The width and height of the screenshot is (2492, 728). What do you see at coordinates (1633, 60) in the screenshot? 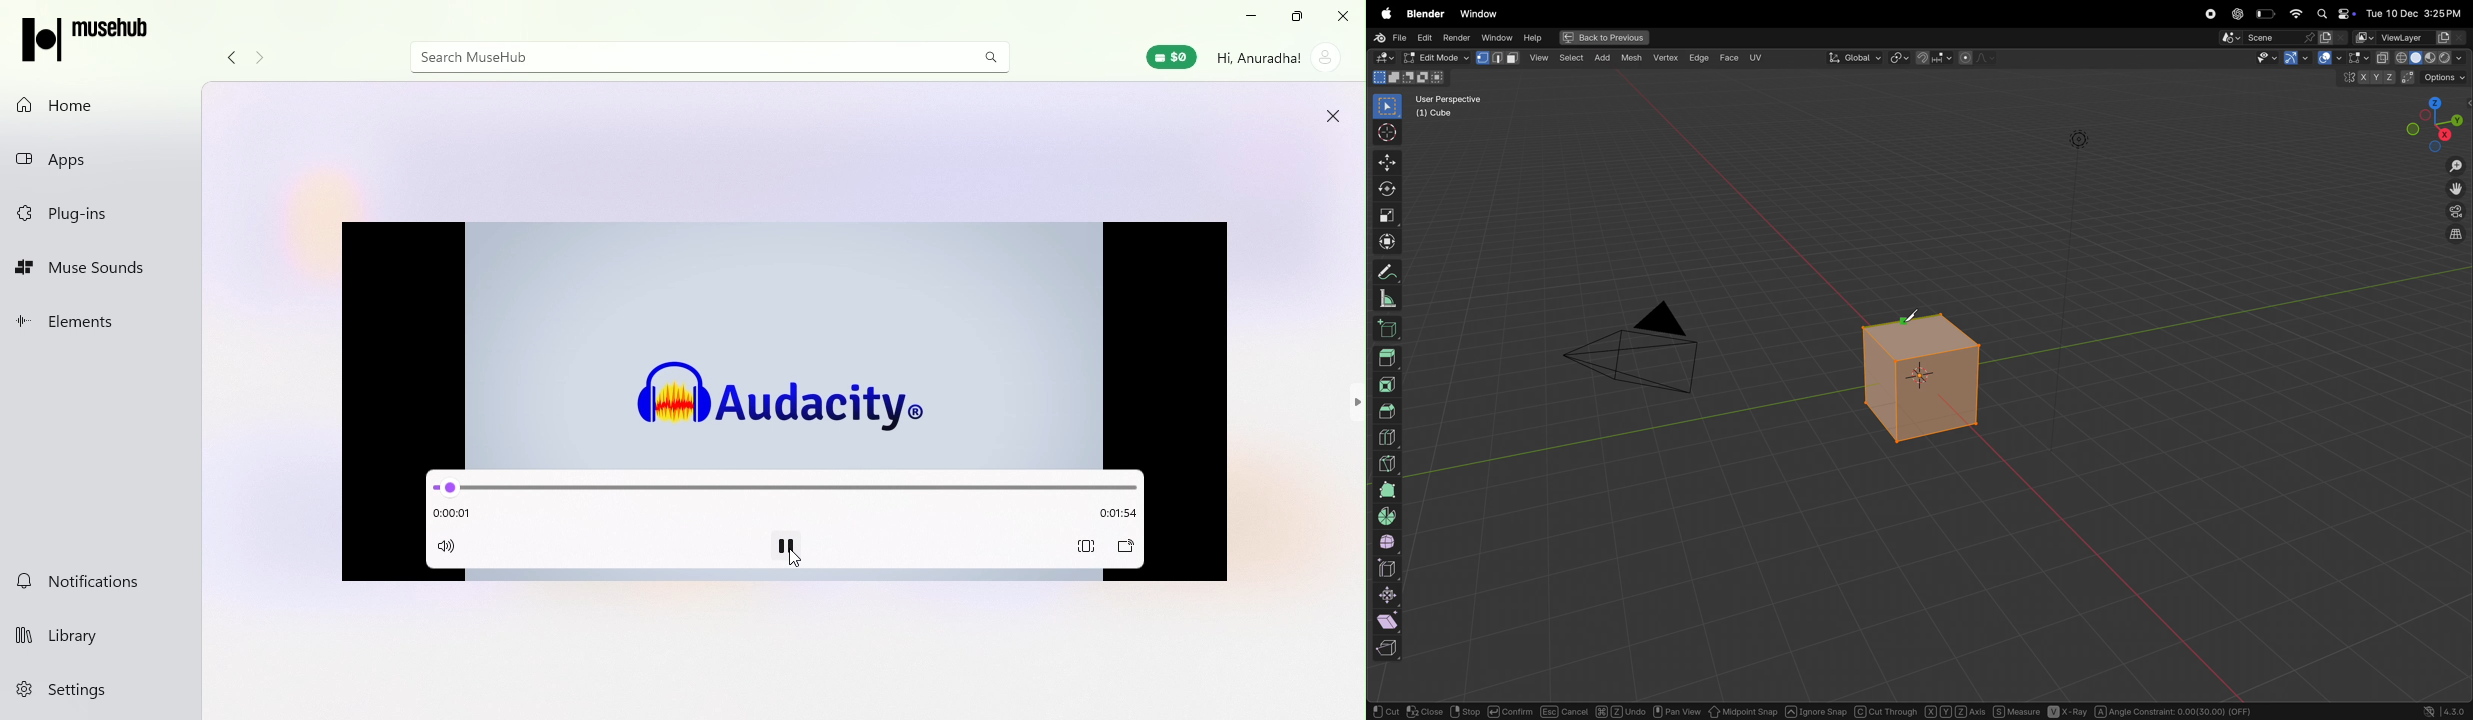
I see `Mesh` at bounding box center [1633, 60].